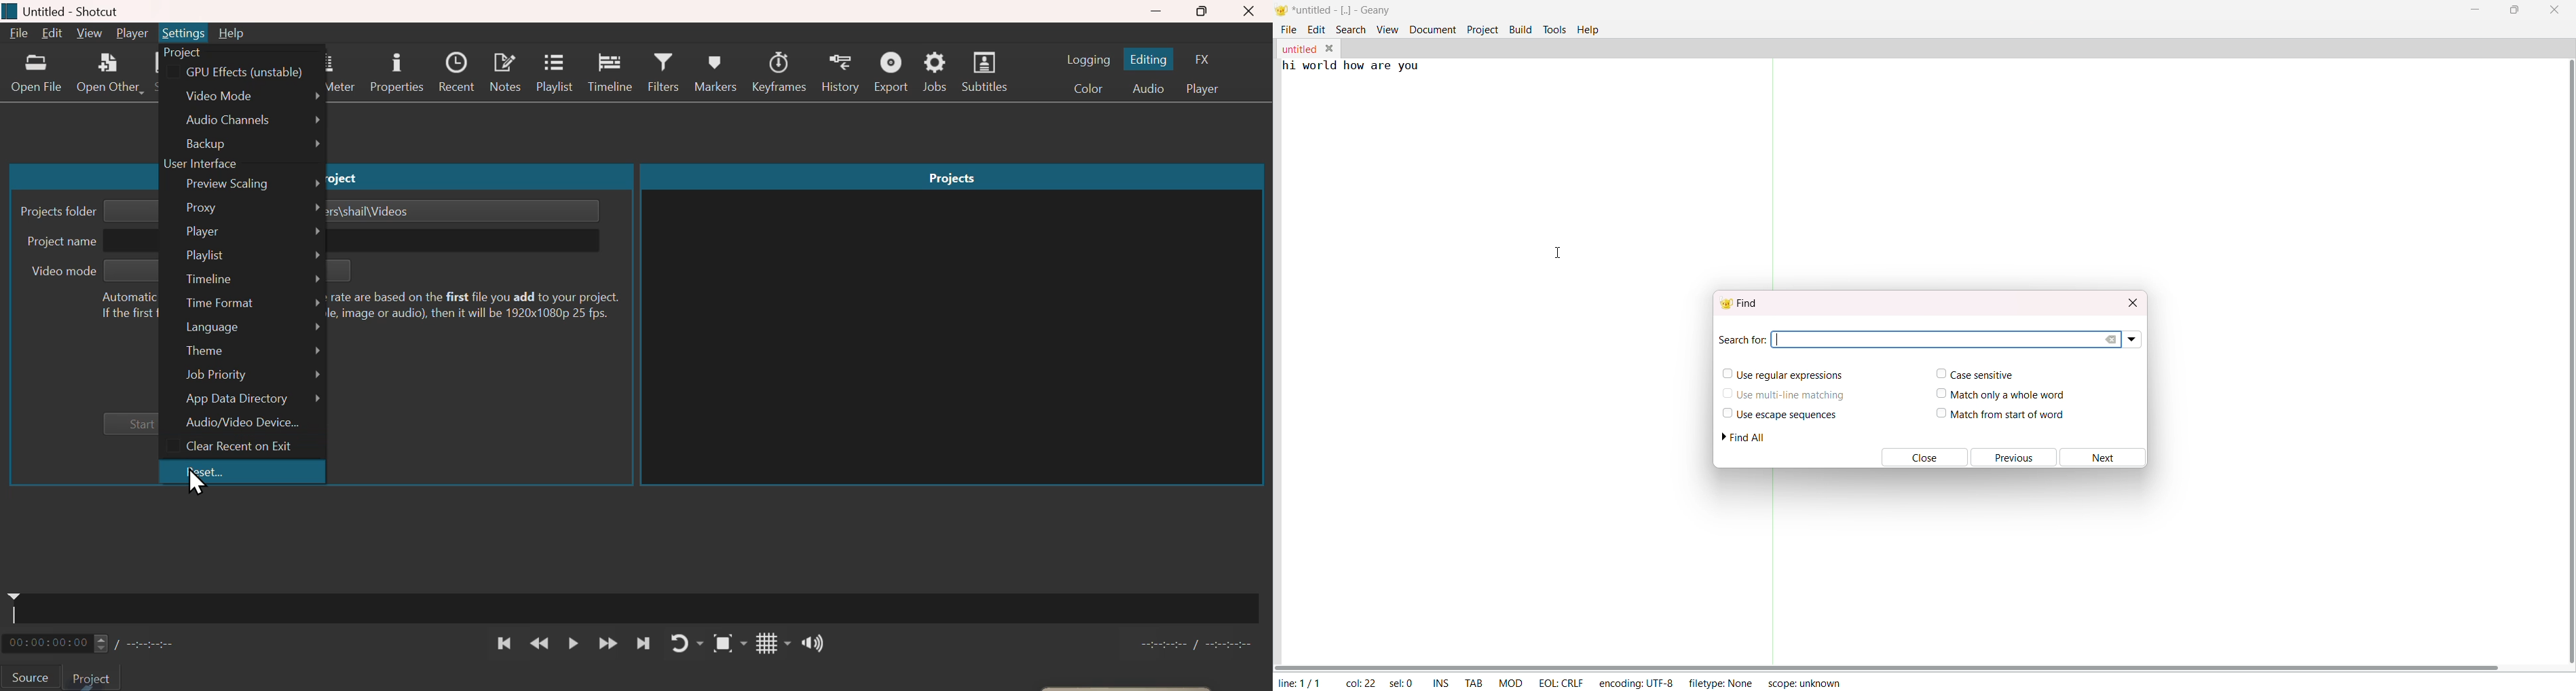  What do you see at coordinates (1153, 58) in the screenshot?
I see `Editing` at bounding box center [1153, 58].